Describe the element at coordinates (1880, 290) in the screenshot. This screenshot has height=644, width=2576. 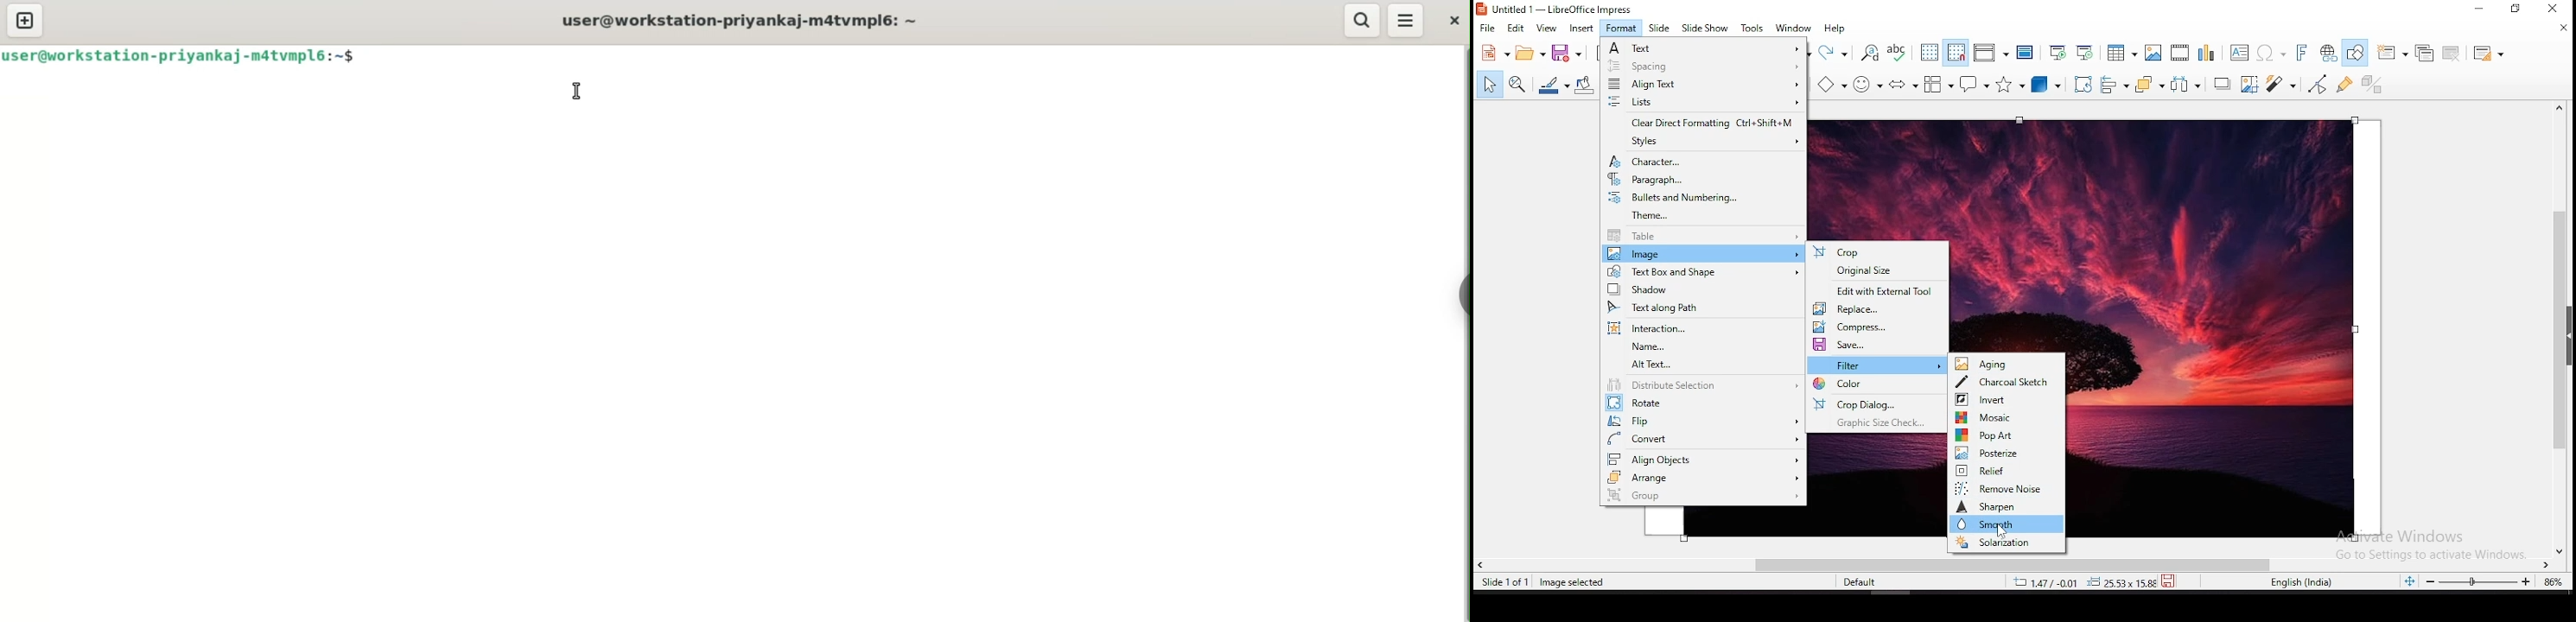
I see `edit with external tool` at that location.